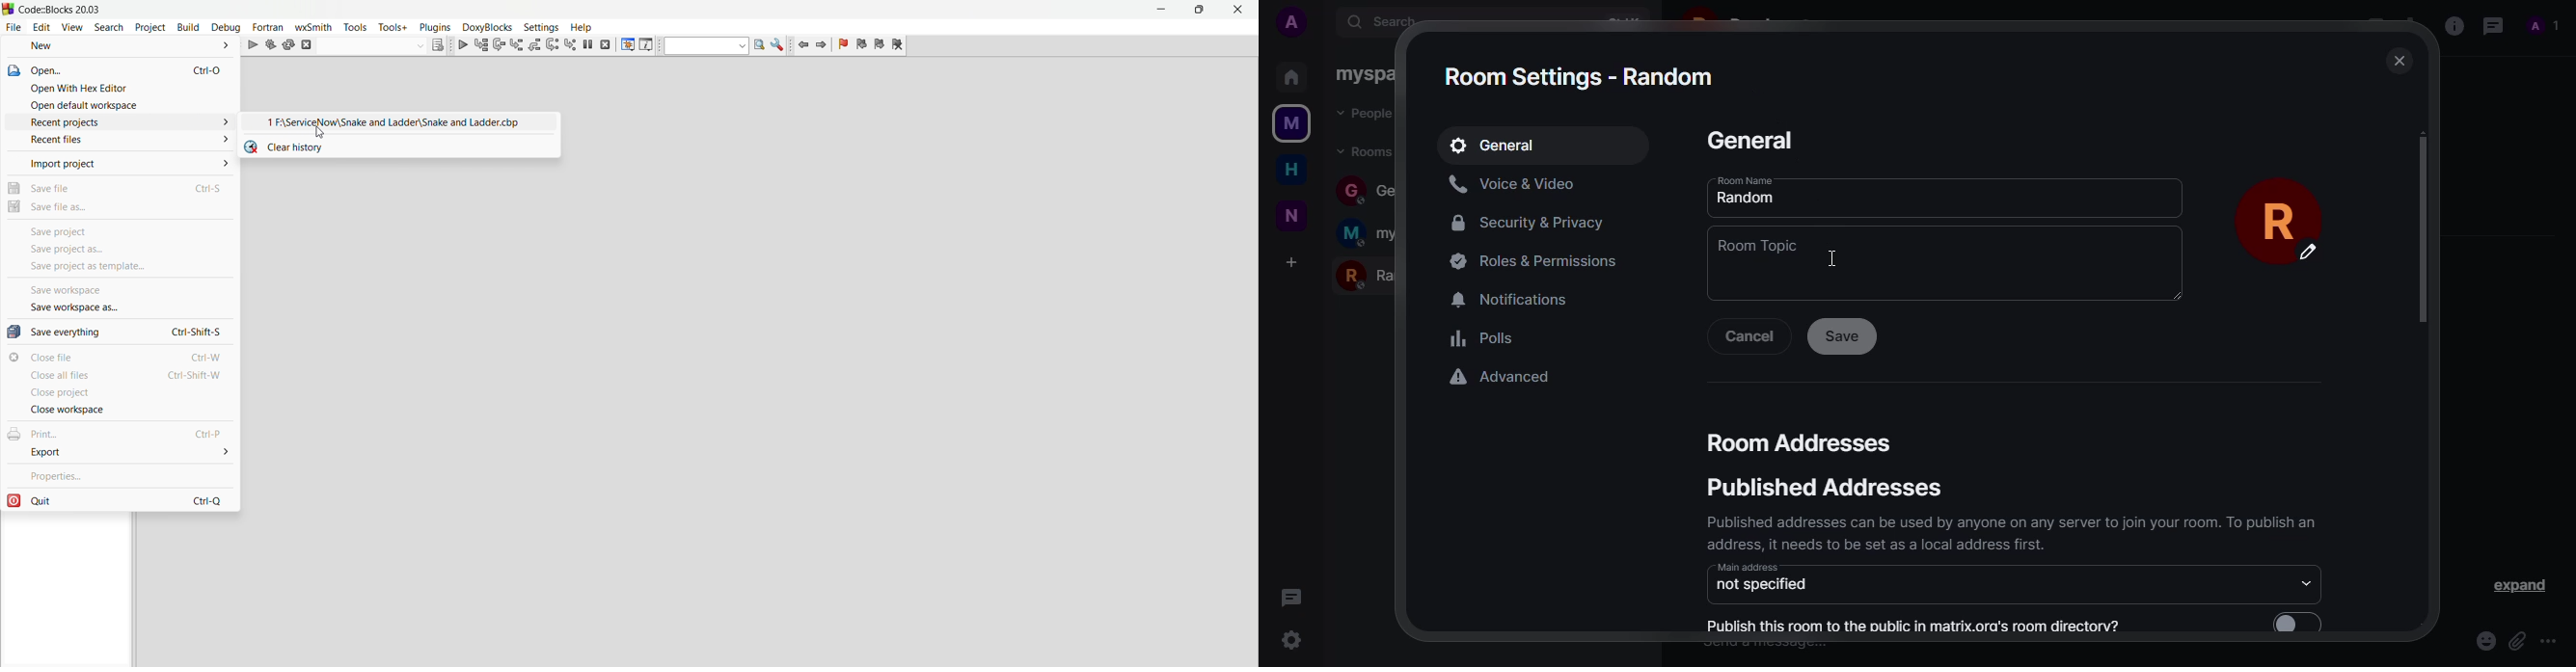  Describe the element at coordinates (121, 141) in the screenshot. I see `recent files` at that location.